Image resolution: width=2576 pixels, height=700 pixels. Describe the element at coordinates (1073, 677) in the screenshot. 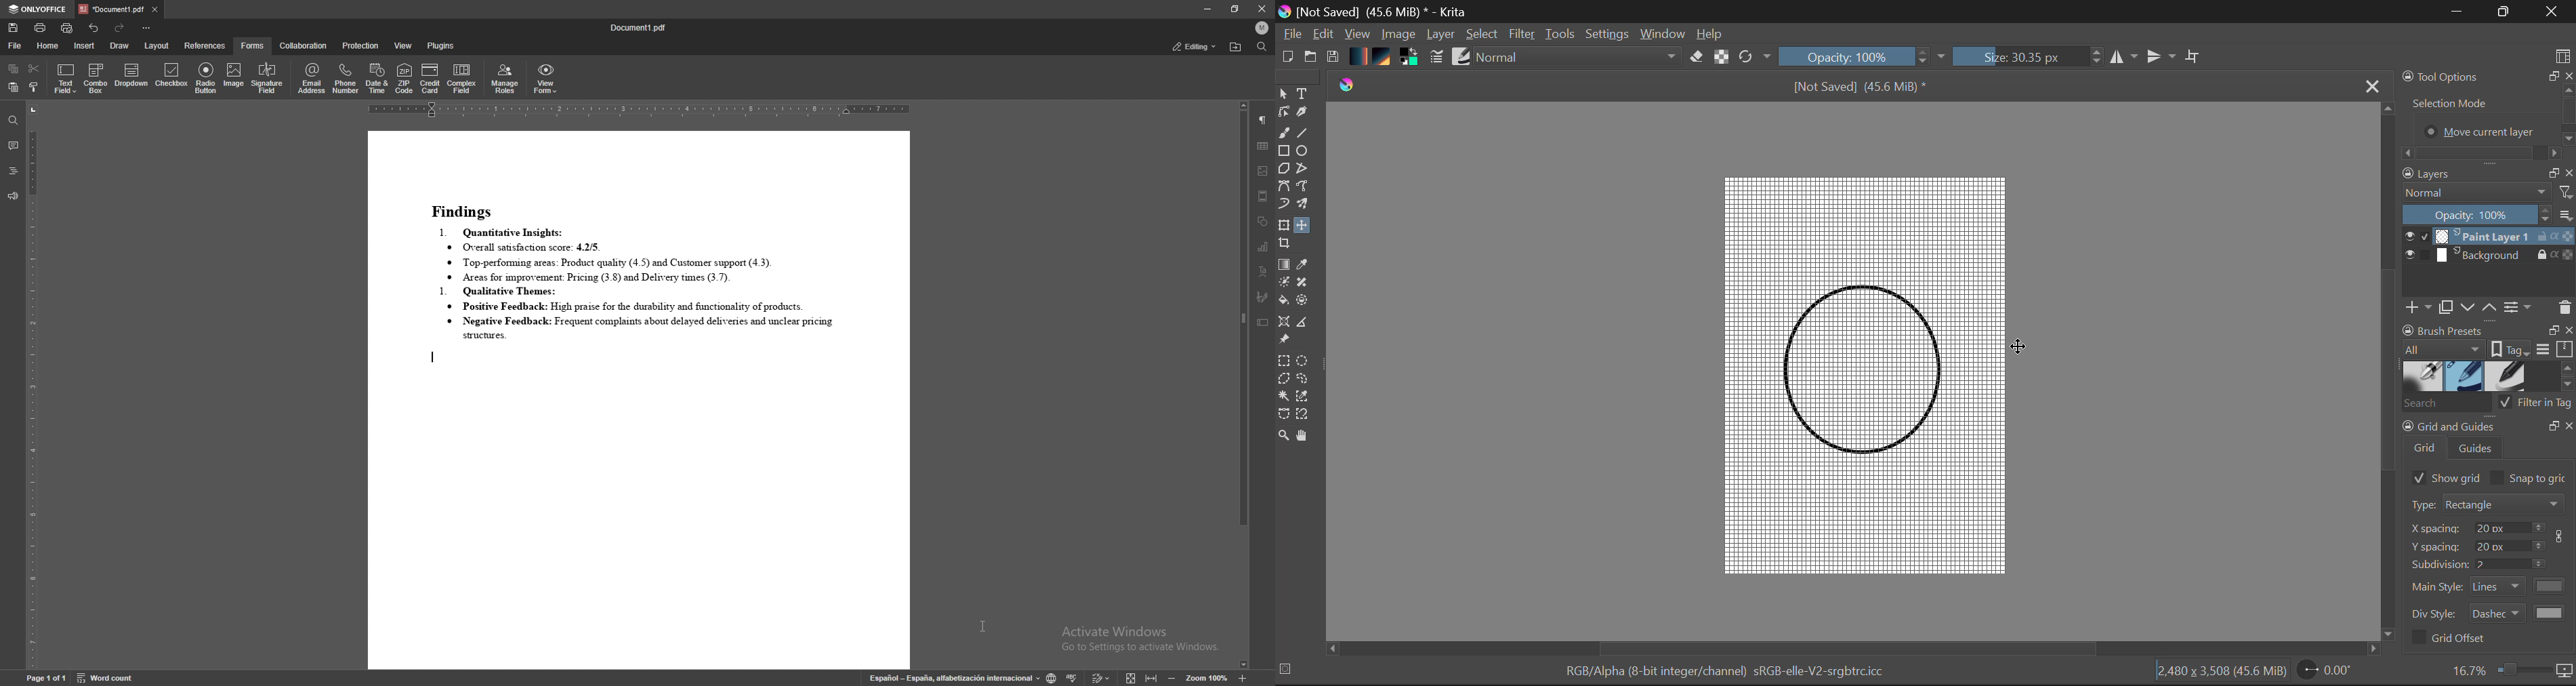

I see `spell check` at that location.